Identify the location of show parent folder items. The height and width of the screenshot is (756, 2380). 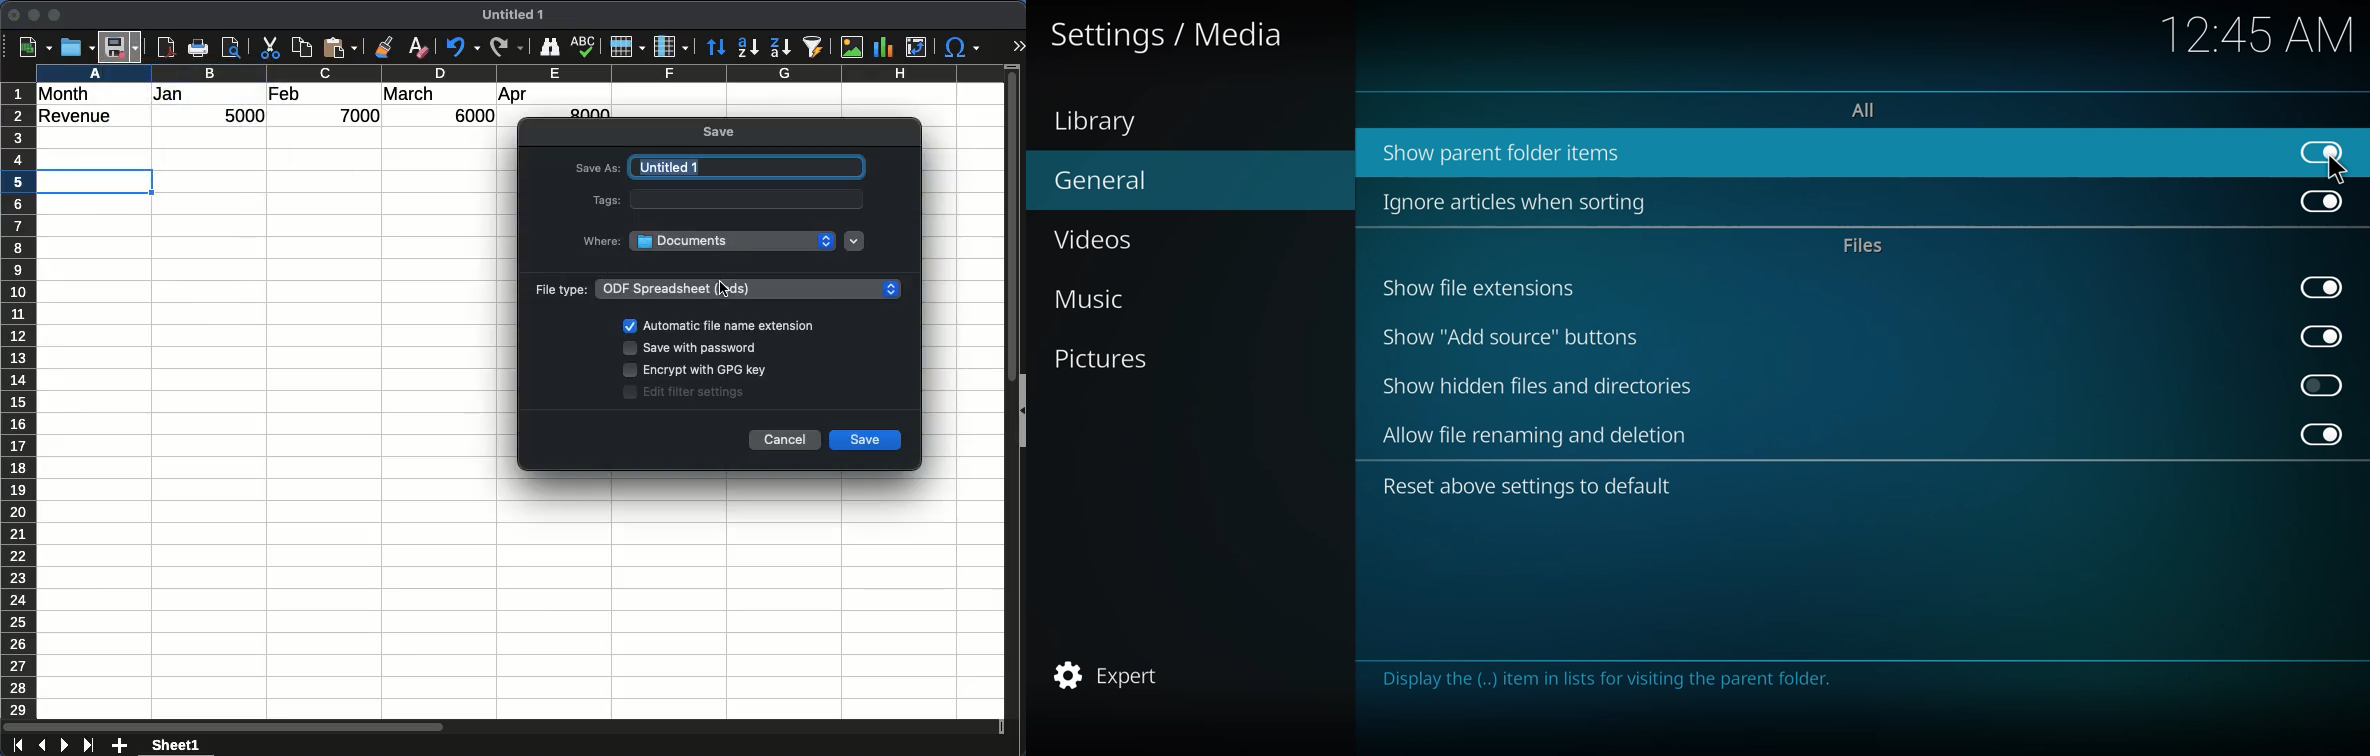
(1510, 150).